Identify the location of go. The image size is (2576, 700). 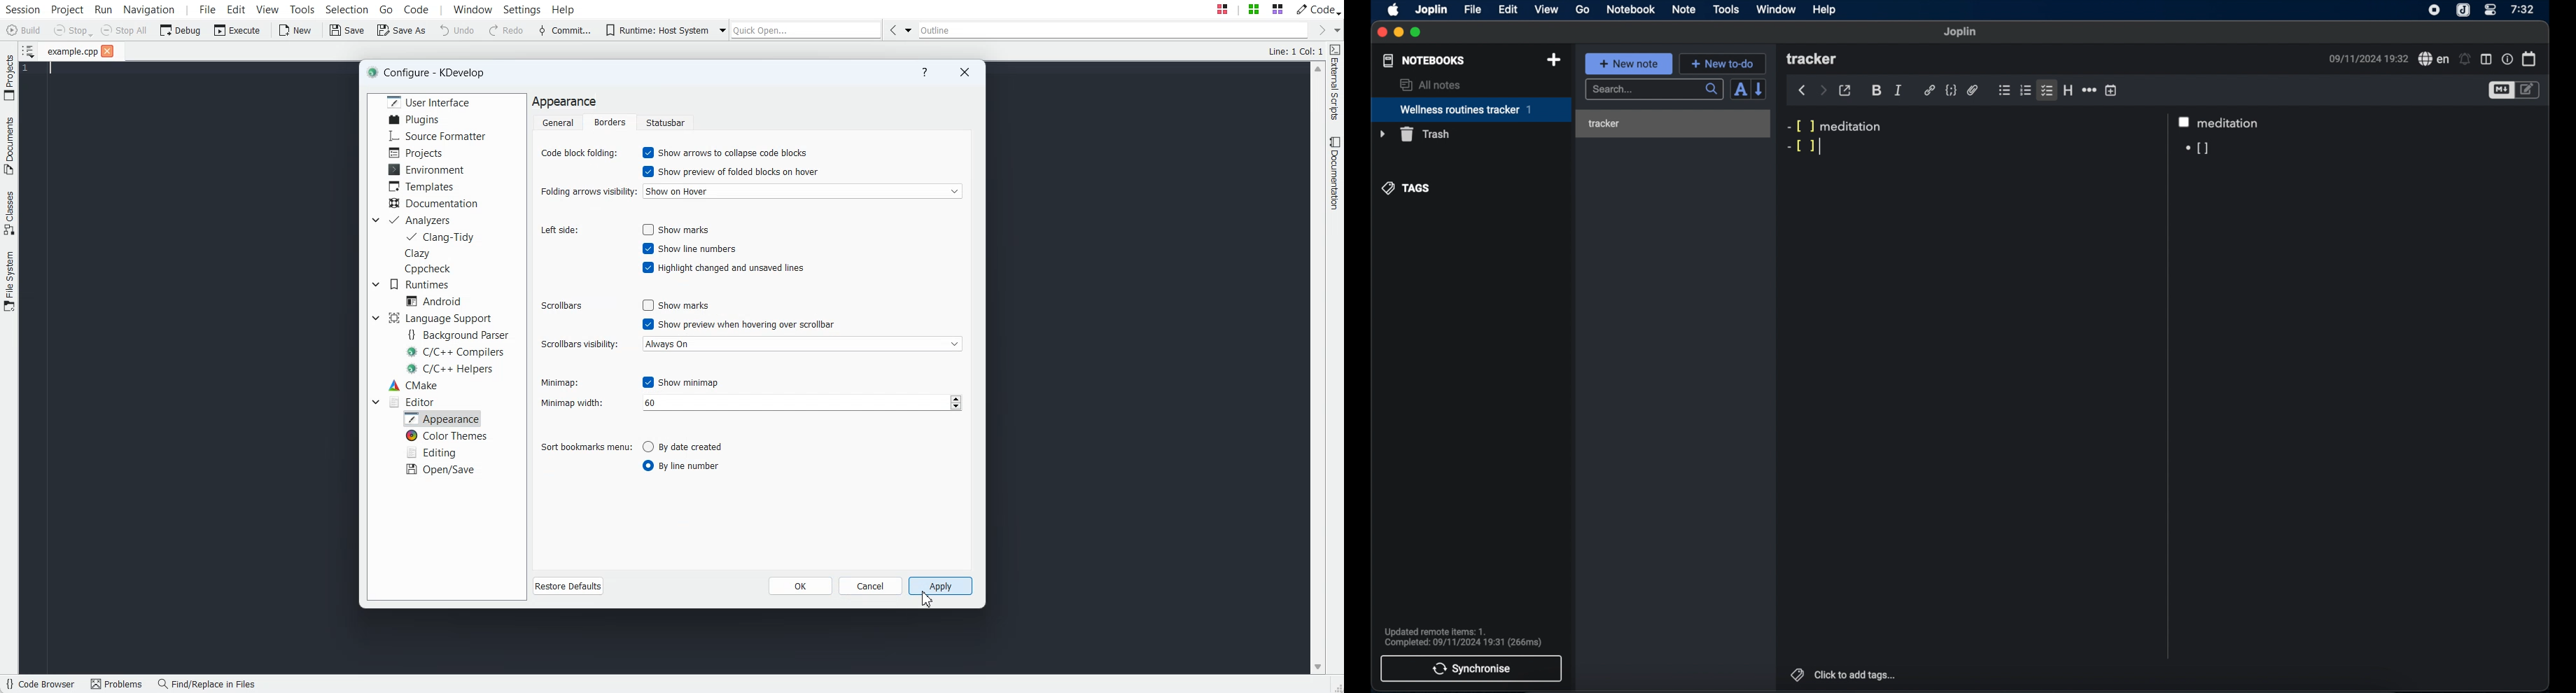
(1583, 9).